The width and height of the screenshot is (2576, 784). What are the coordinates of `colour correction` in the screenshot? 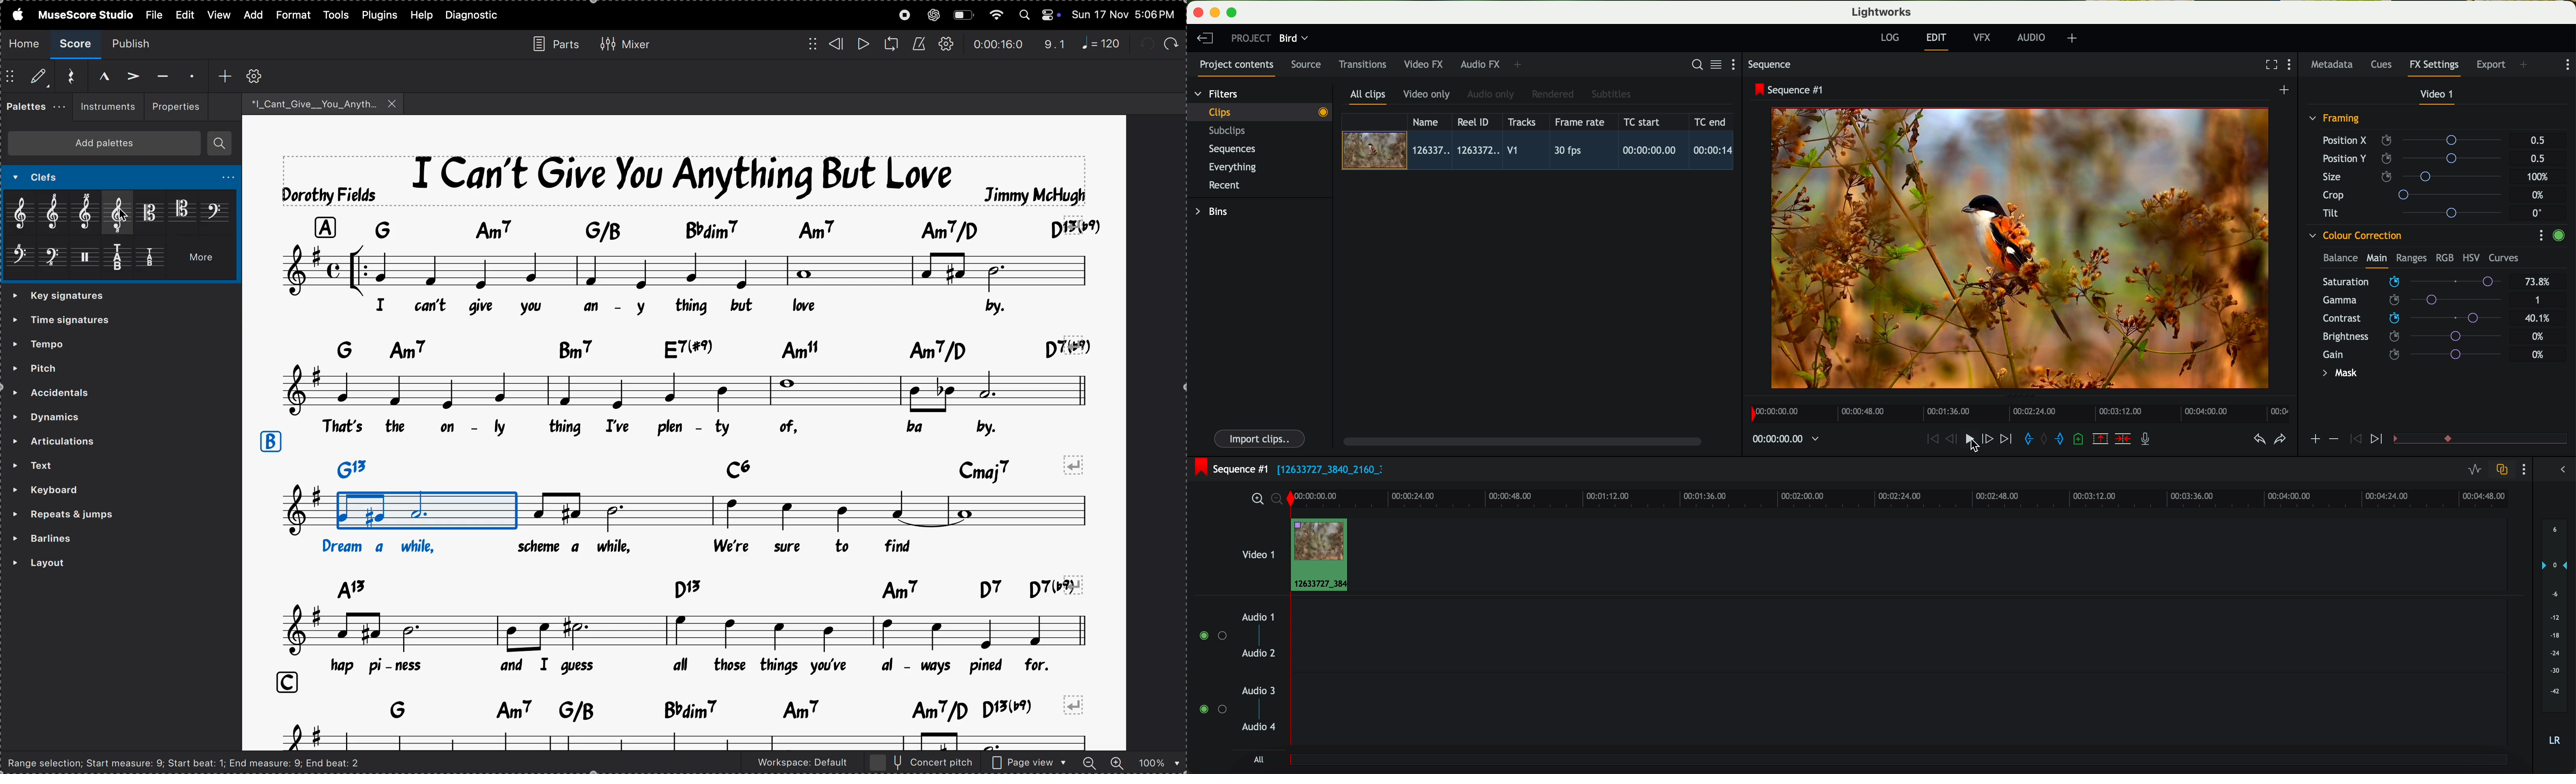 It's located at (2354, 236).